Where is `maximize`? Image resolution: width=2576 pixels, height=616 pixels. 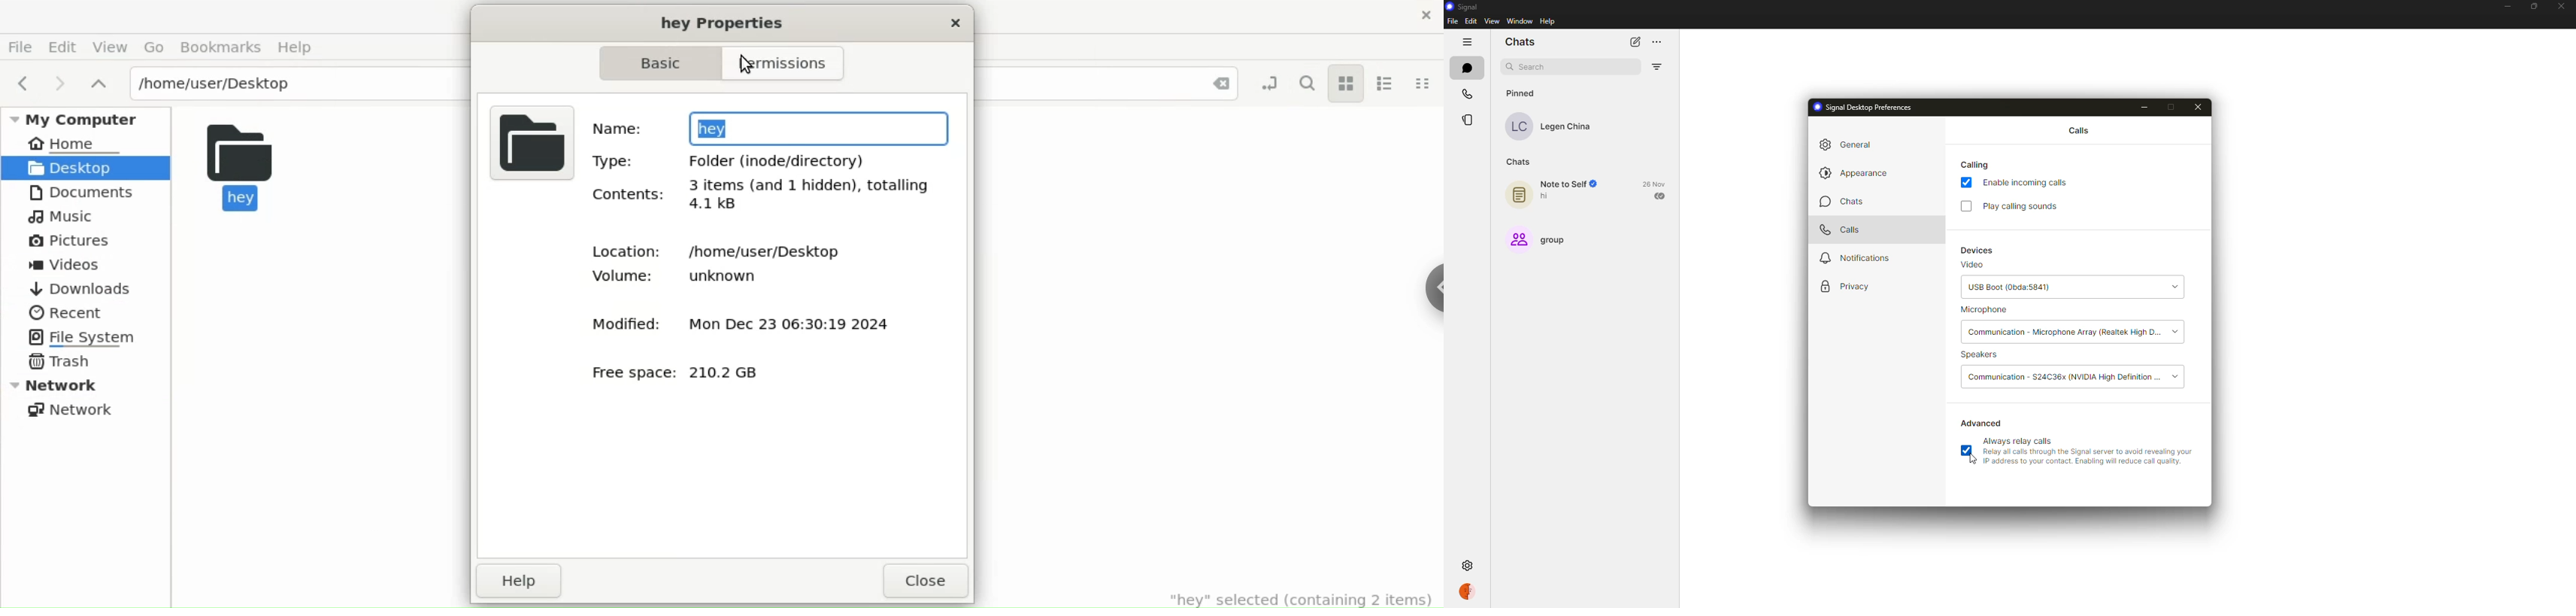 maximize is located at coordinates (2530, 7).